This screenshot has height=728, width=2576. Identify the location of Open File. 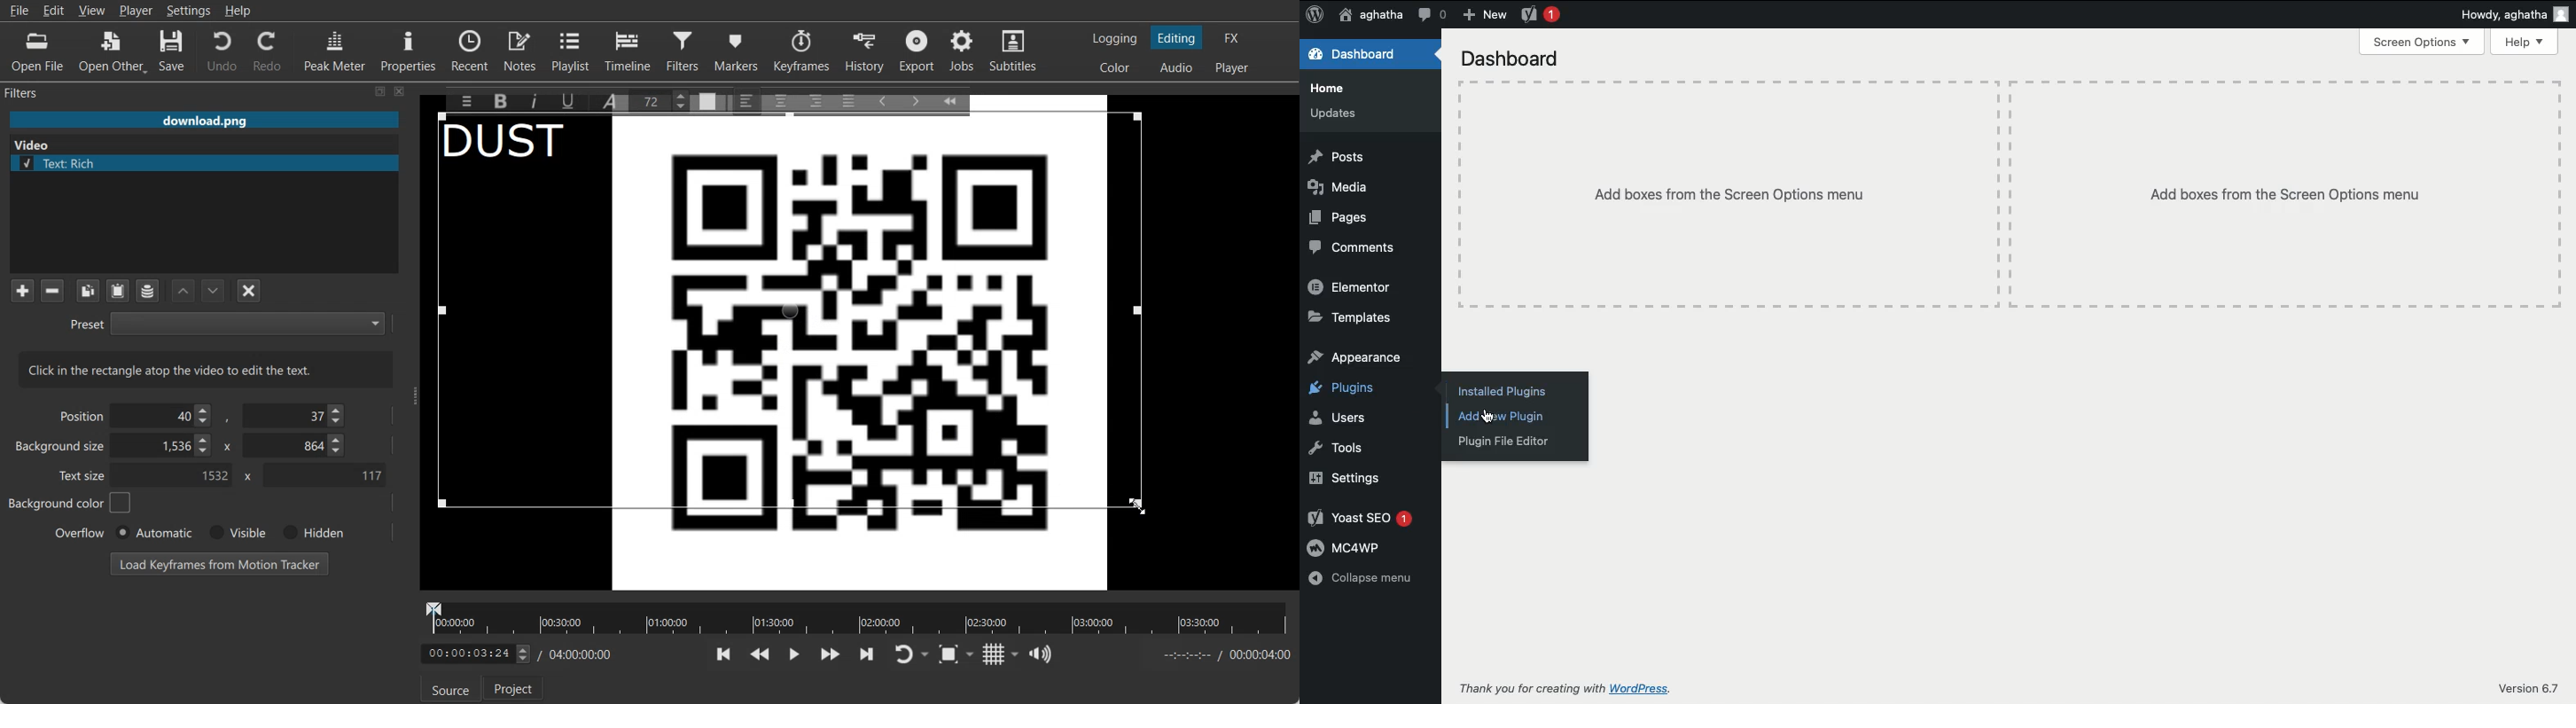
(38, 52).